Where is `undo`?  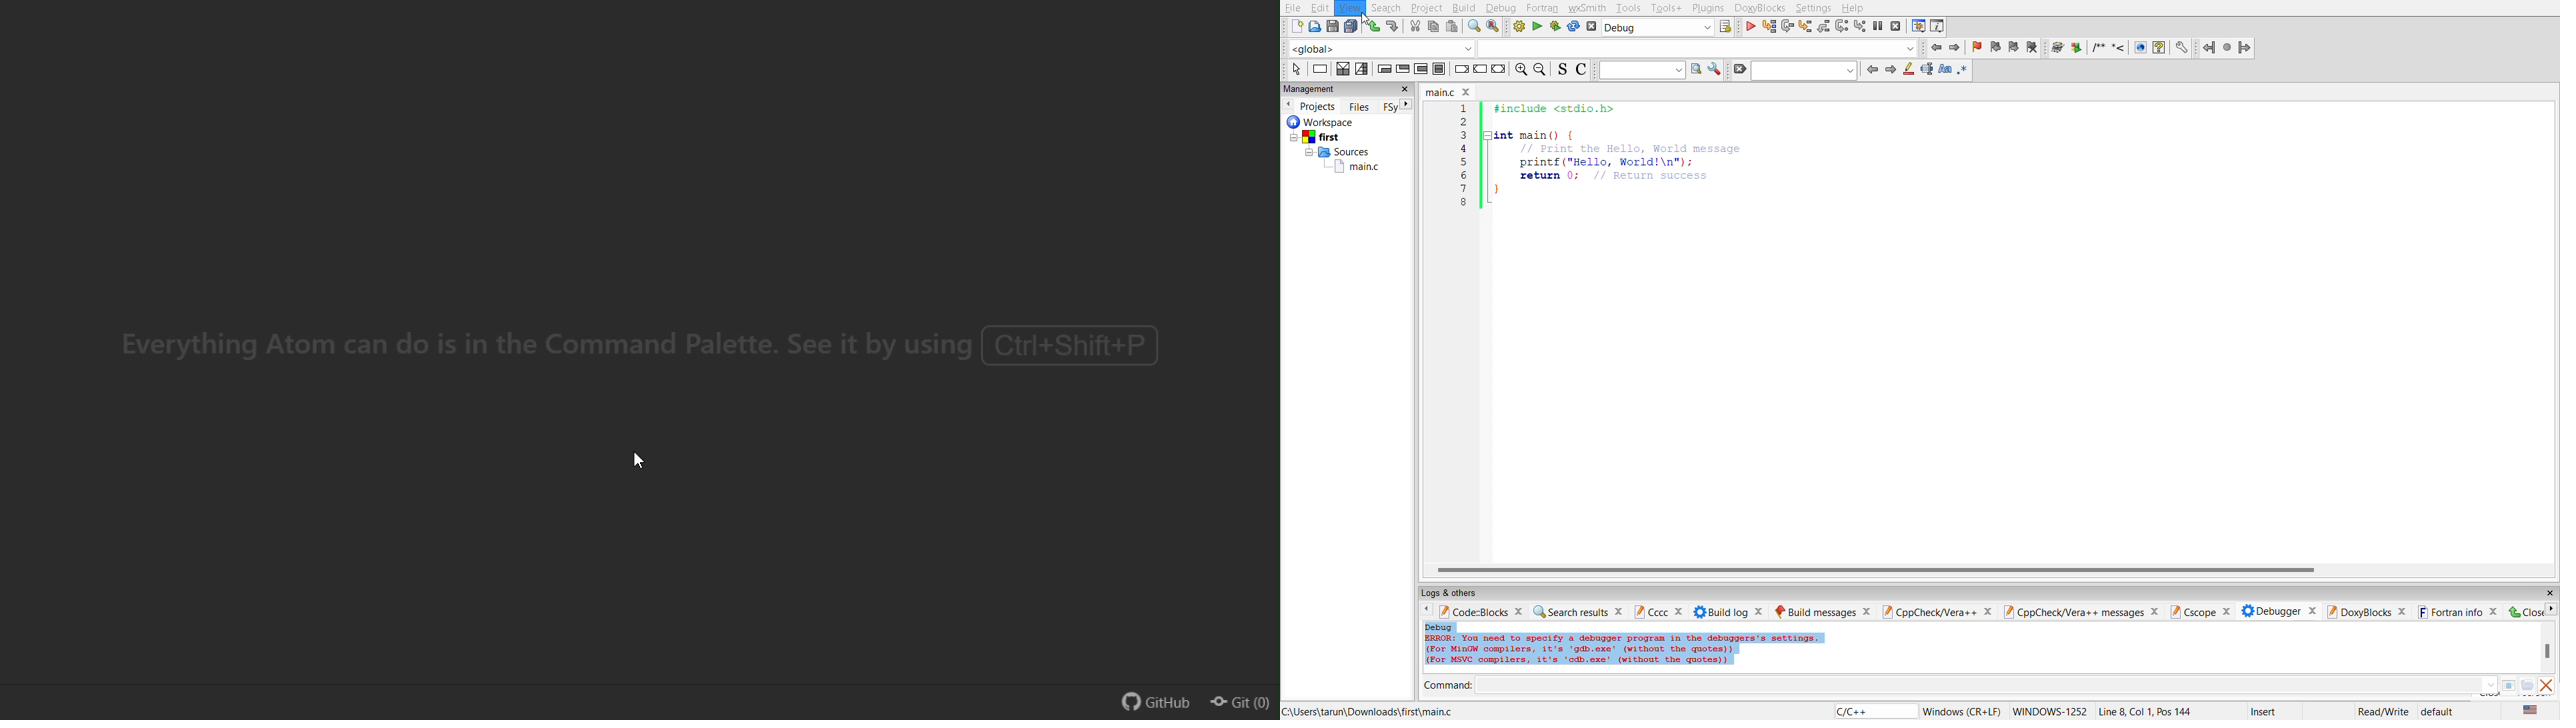
undo is located at coordinates (1372, 29).